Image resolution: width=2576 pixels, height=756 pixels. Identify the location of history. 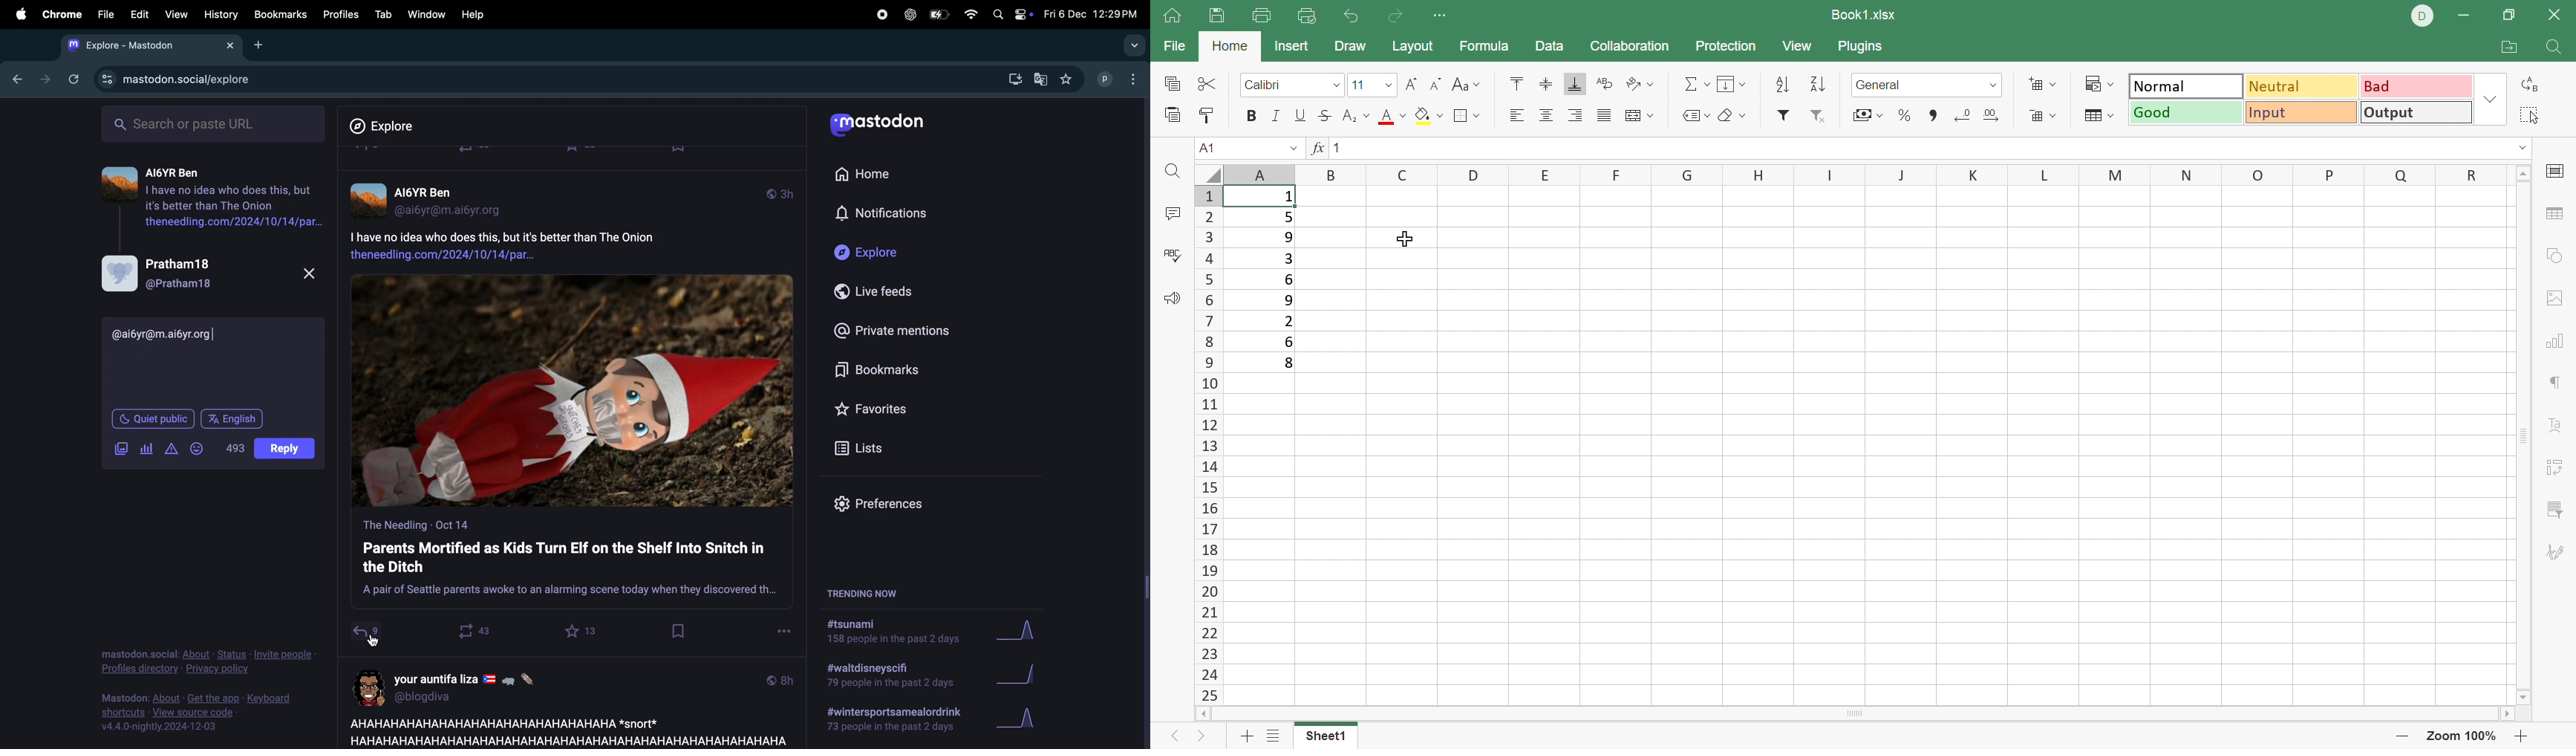
(222, 14).